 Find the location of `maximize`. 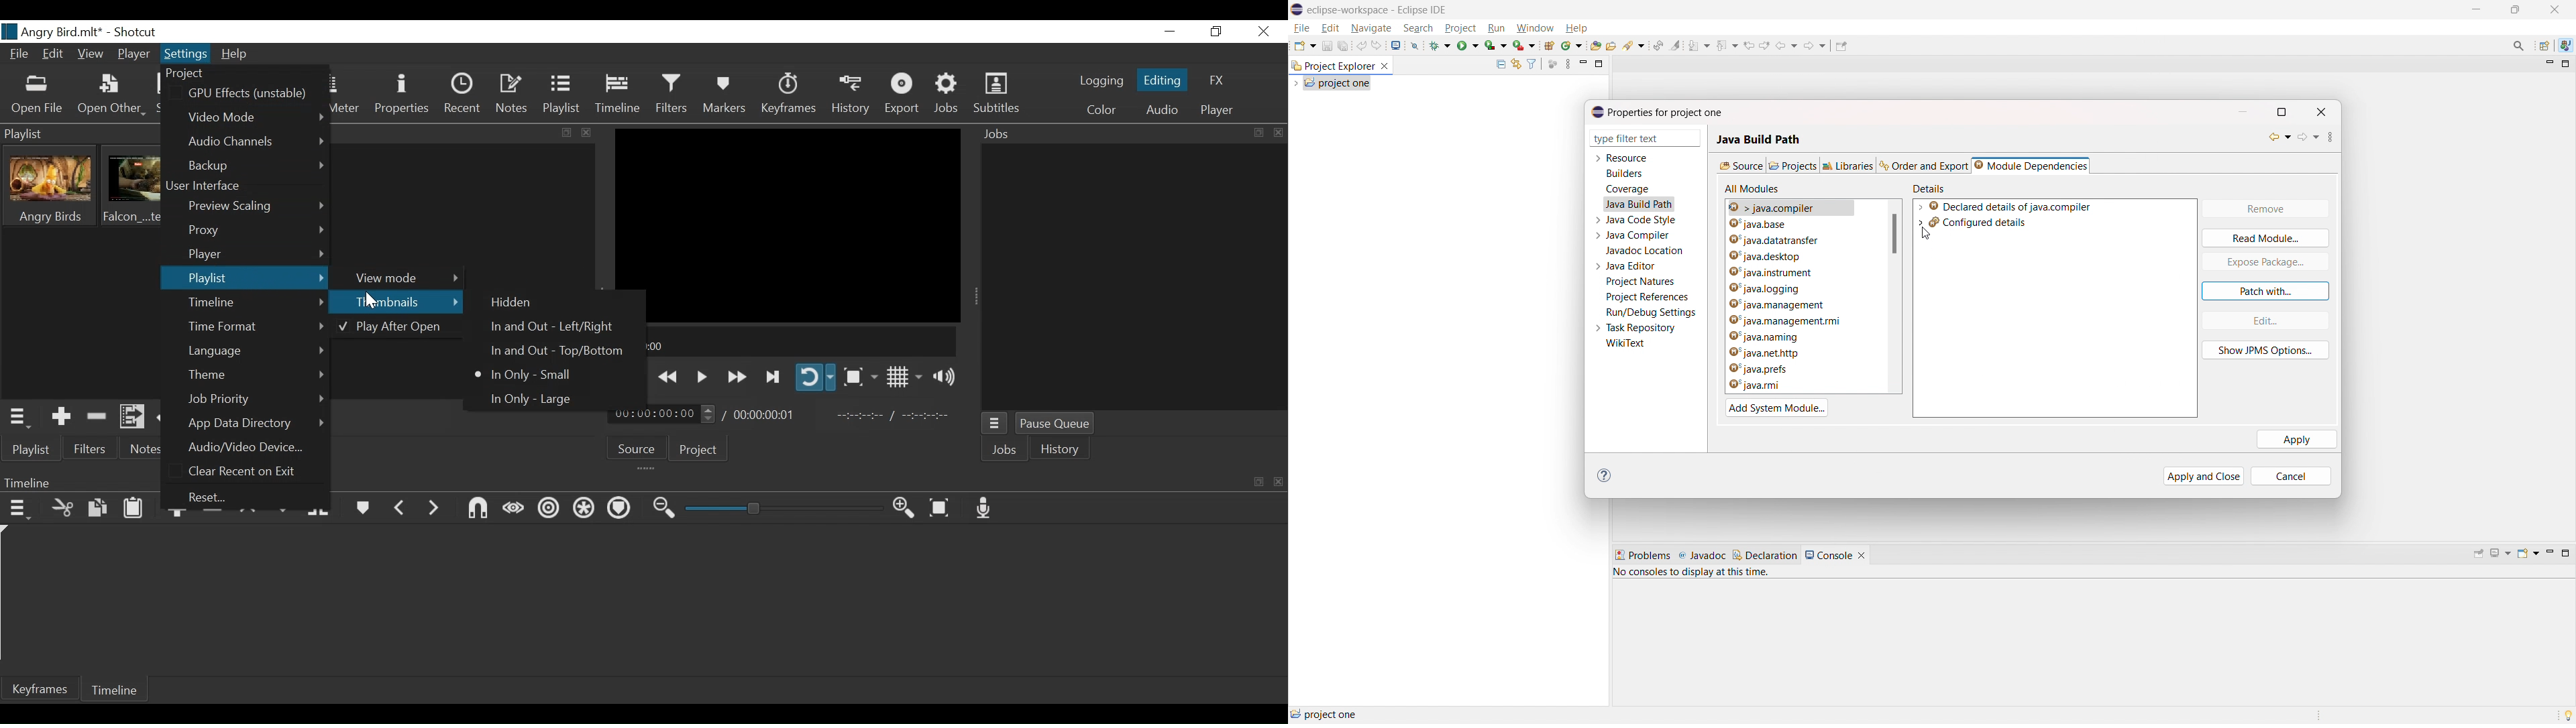

maximize is located at coordinates (564, 133).